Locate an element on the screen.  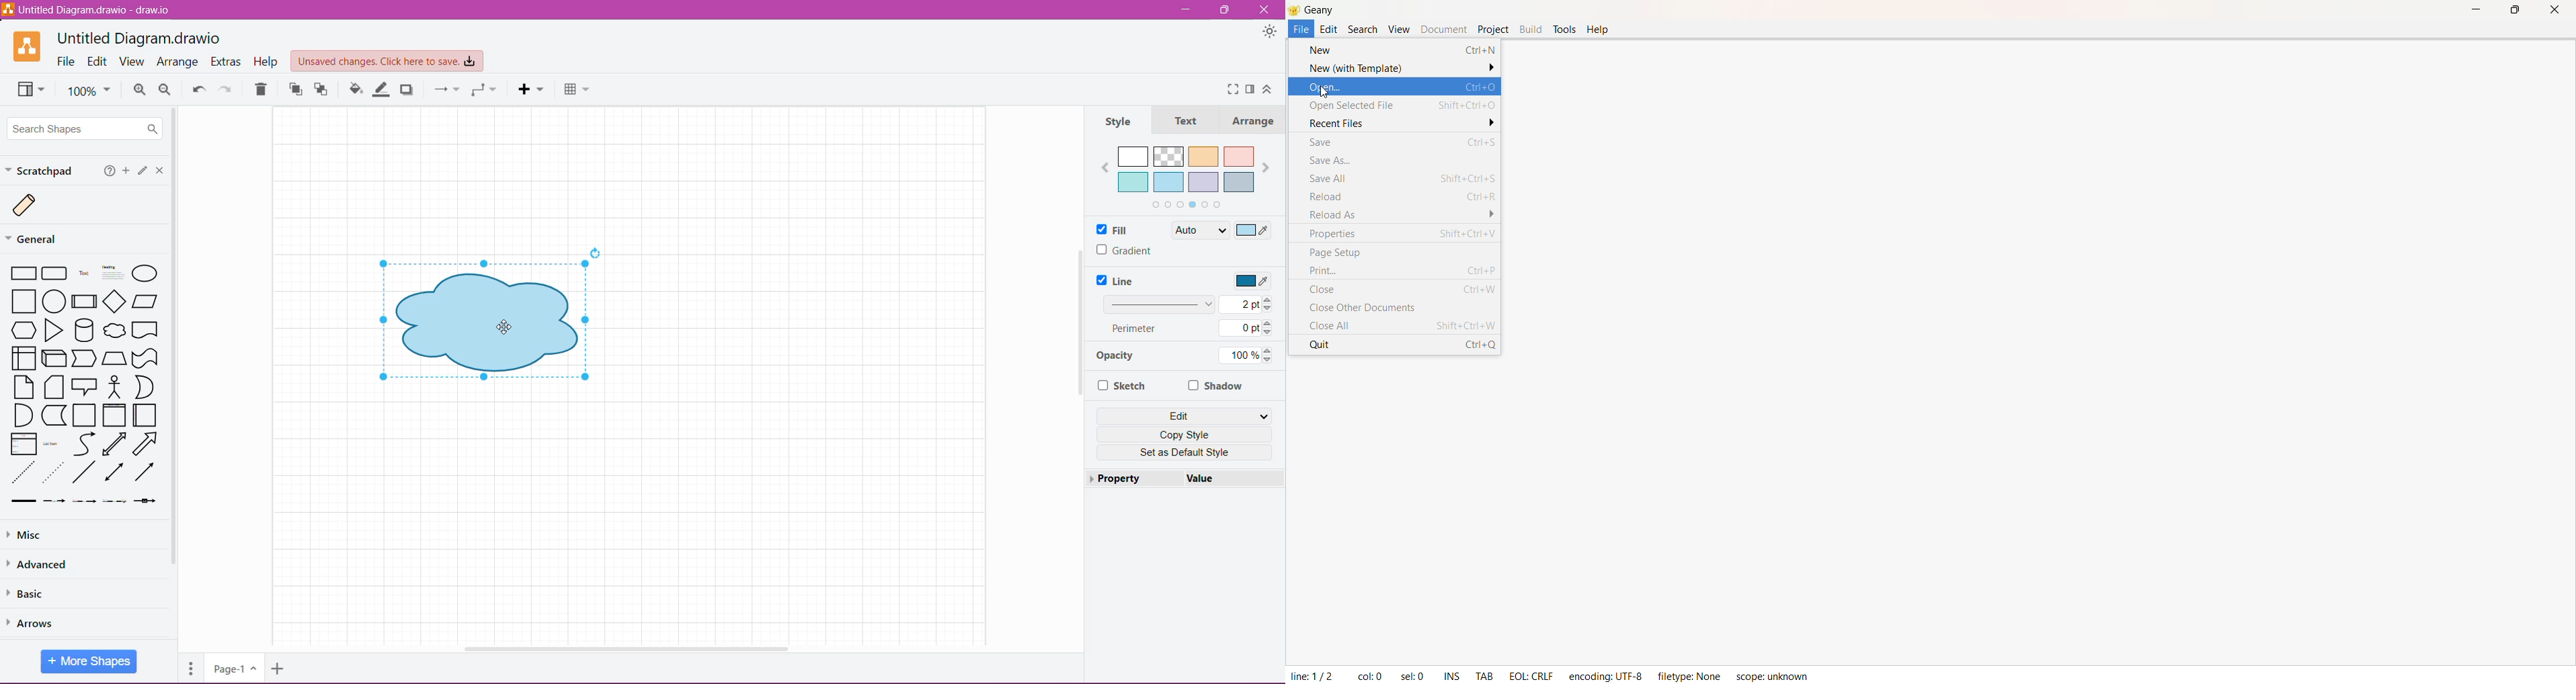
Arrange is located at coordinates (179, 62).